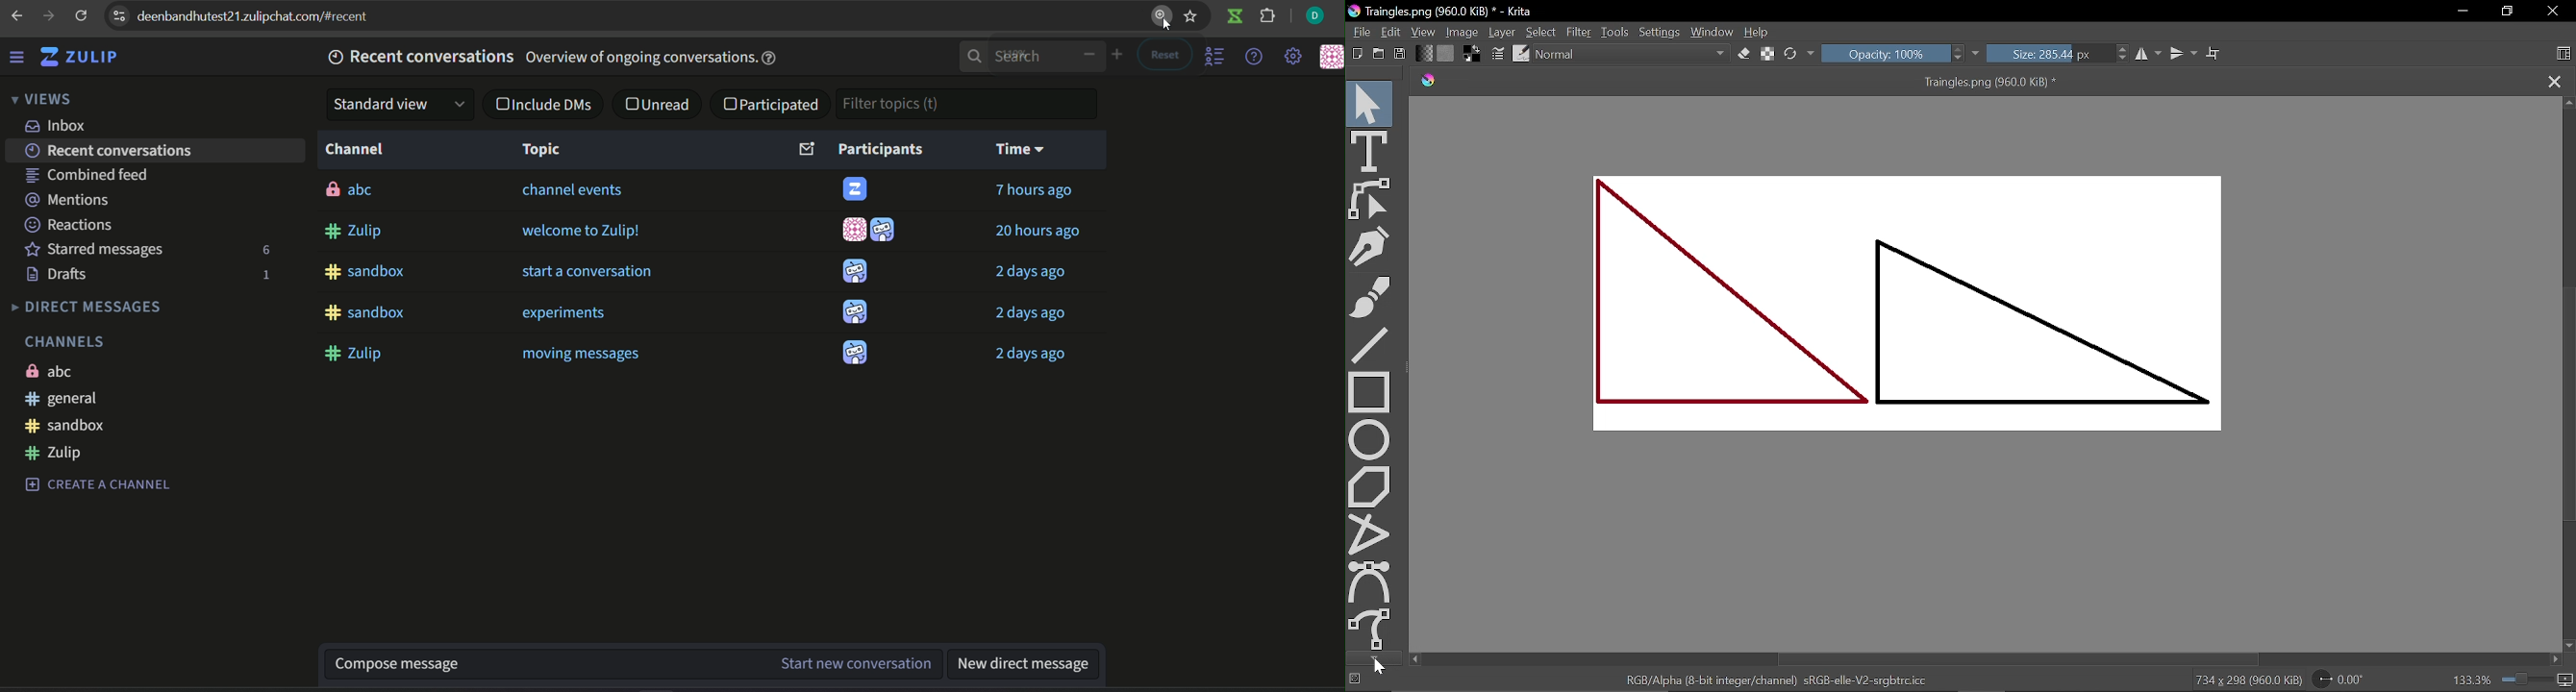  Describe the element at coordinates (1372, 581) in the screenshot. I see `Bezier select tool` at that location.